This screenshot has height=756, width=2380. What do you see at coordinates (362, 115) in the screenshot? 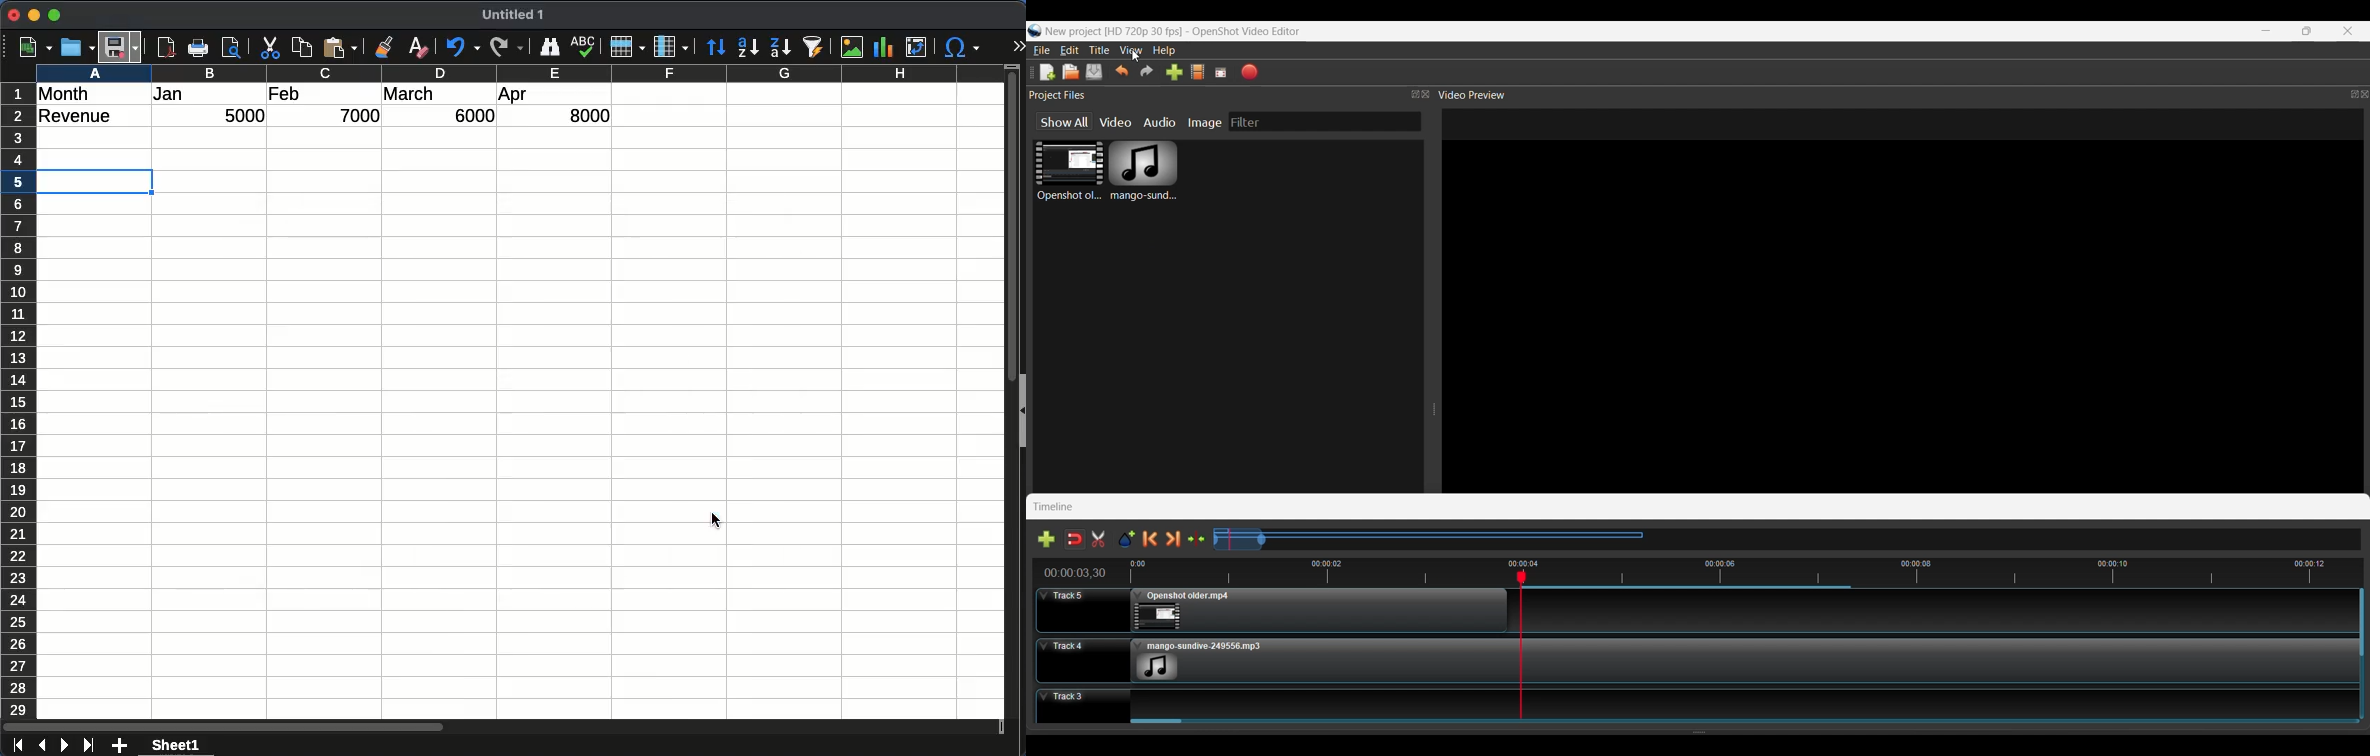
I see `7000` at bounding box center [362, 115].